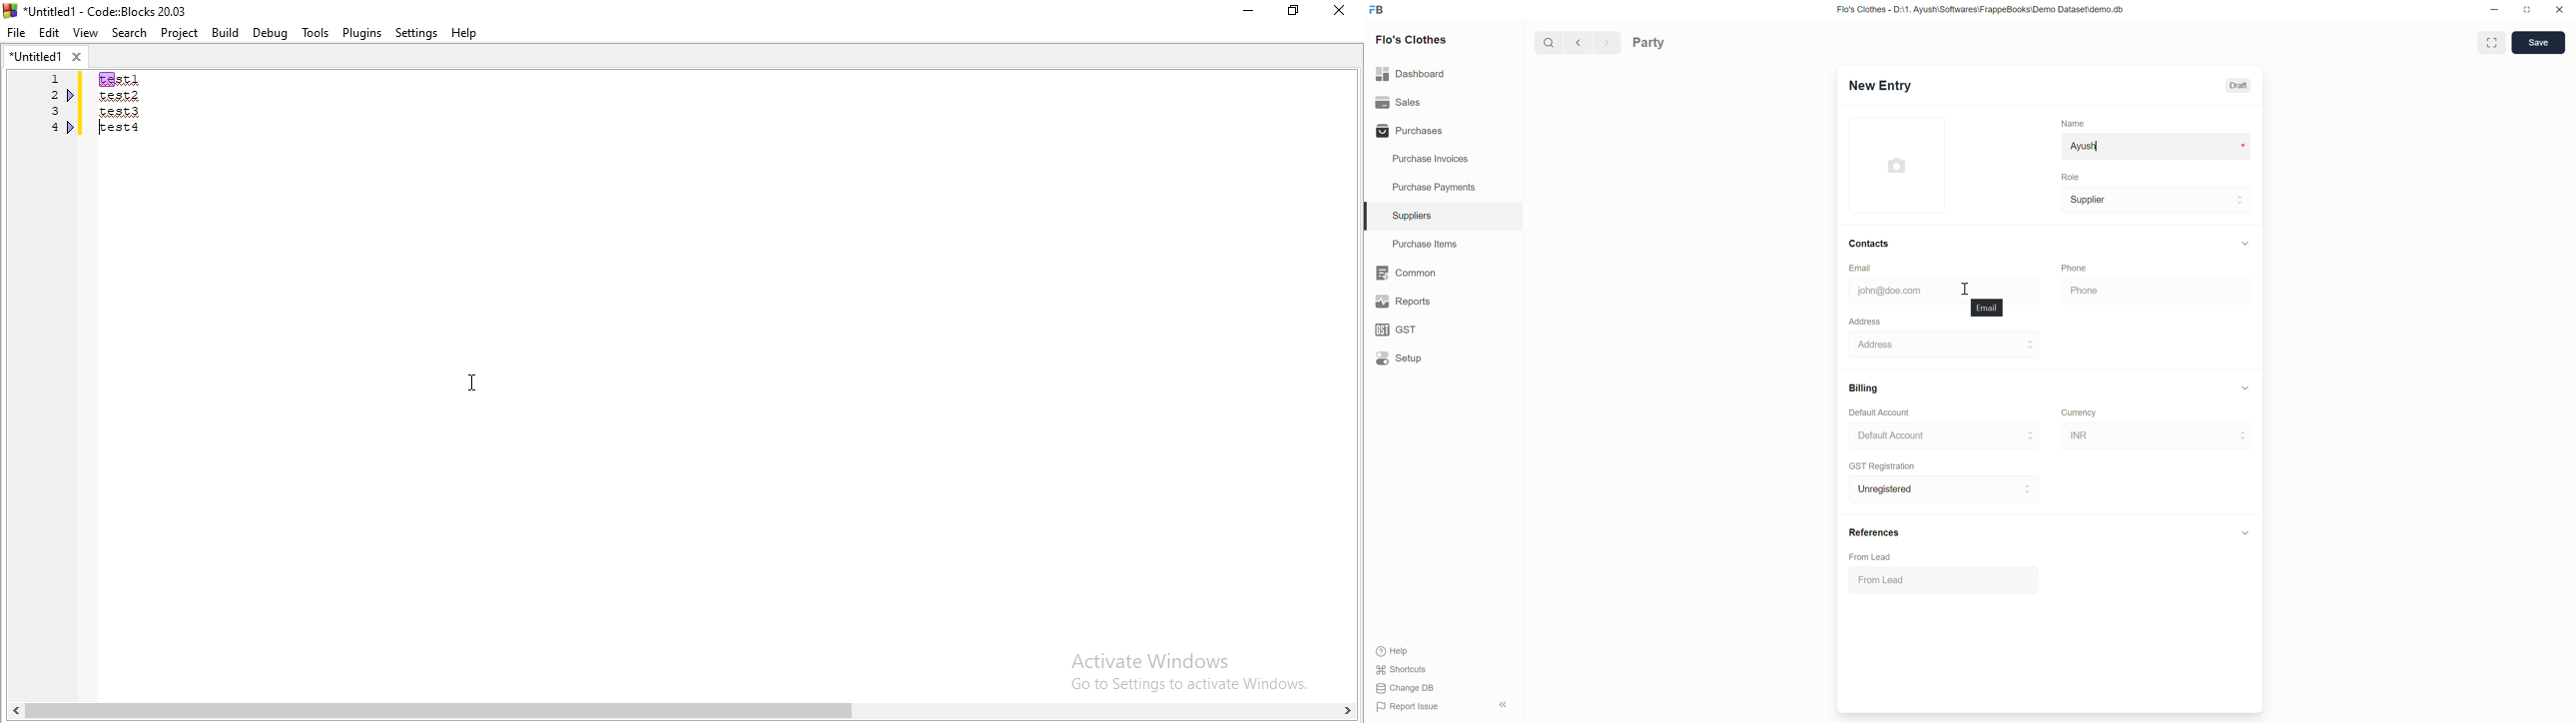  I want to click on From Lead, so click(1870, 557).